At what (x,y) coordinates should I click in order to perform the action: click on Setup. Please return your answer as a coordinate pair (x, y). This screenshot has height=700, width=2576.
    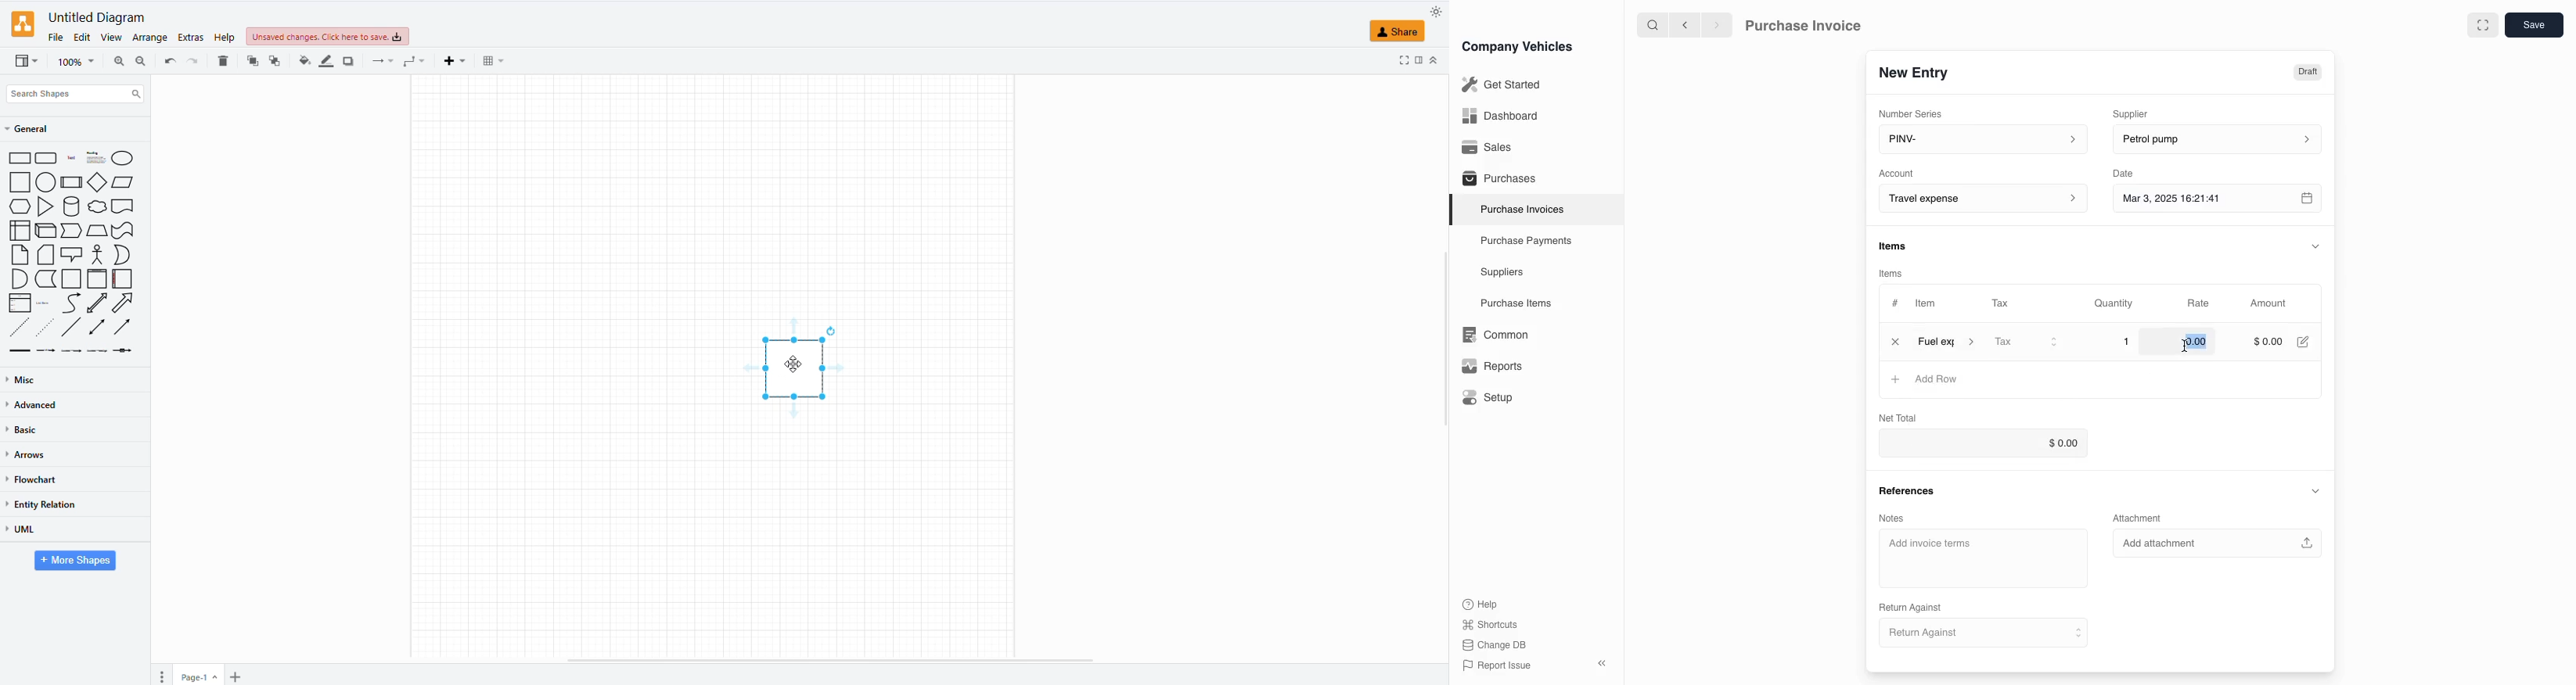
    Looking at the image, I should click on (1491, 398).